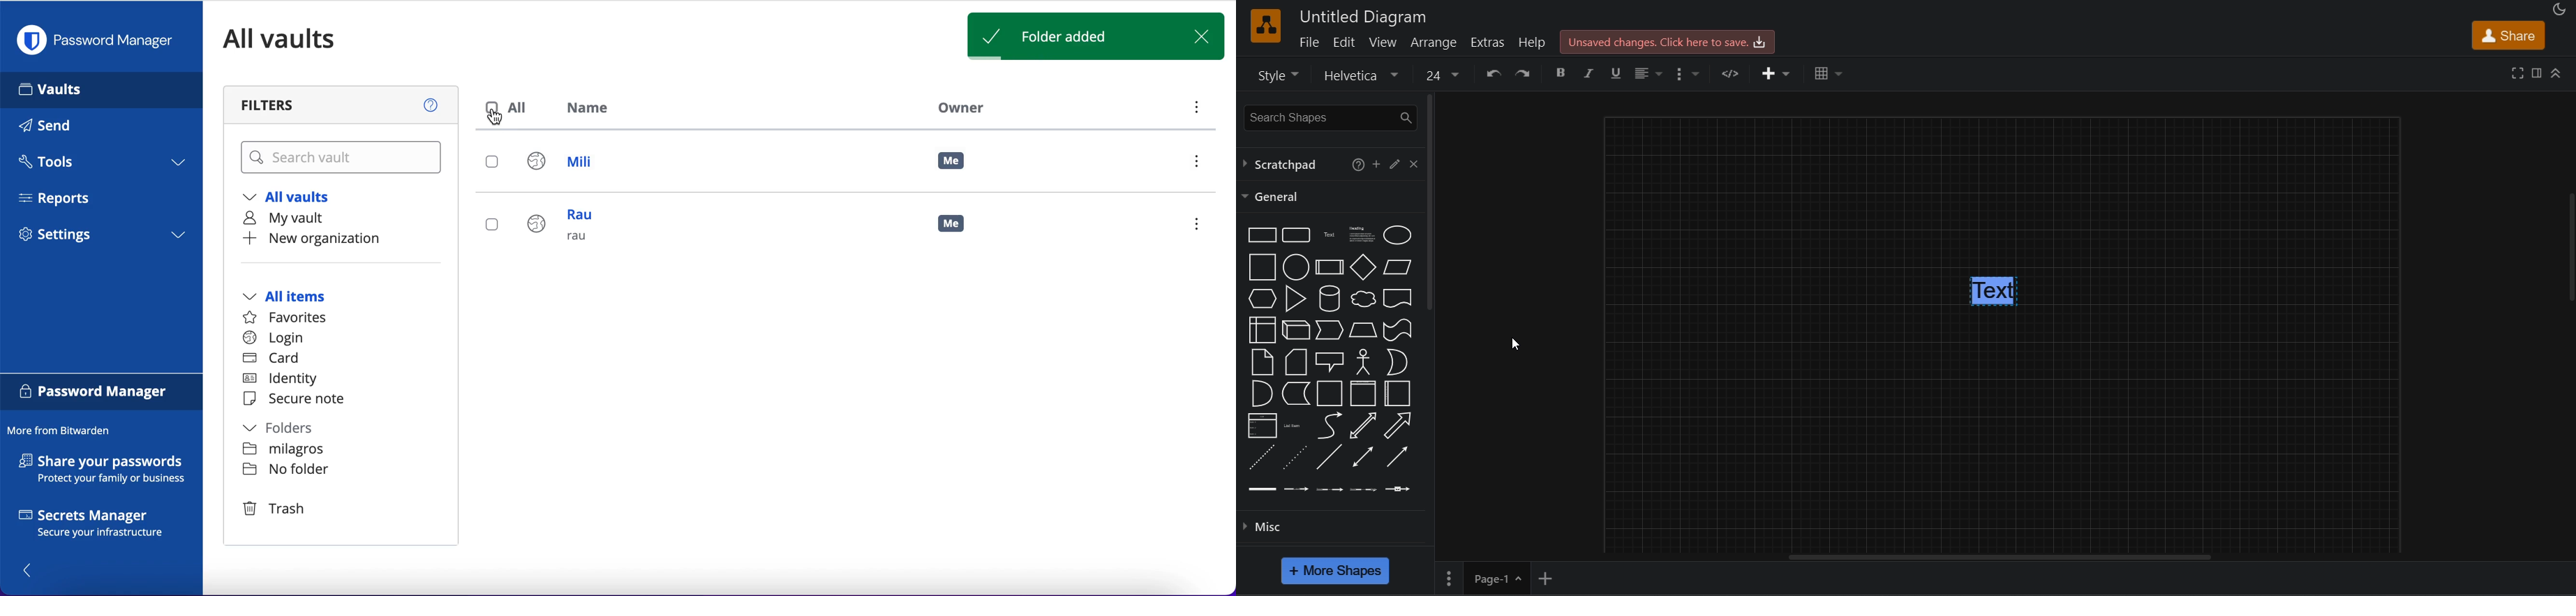 Image resolution: width=2576 pixels, height=616 pixels. Describe the element at coordinates (101, 89) in the screenshot. I see `vaults` at that location.